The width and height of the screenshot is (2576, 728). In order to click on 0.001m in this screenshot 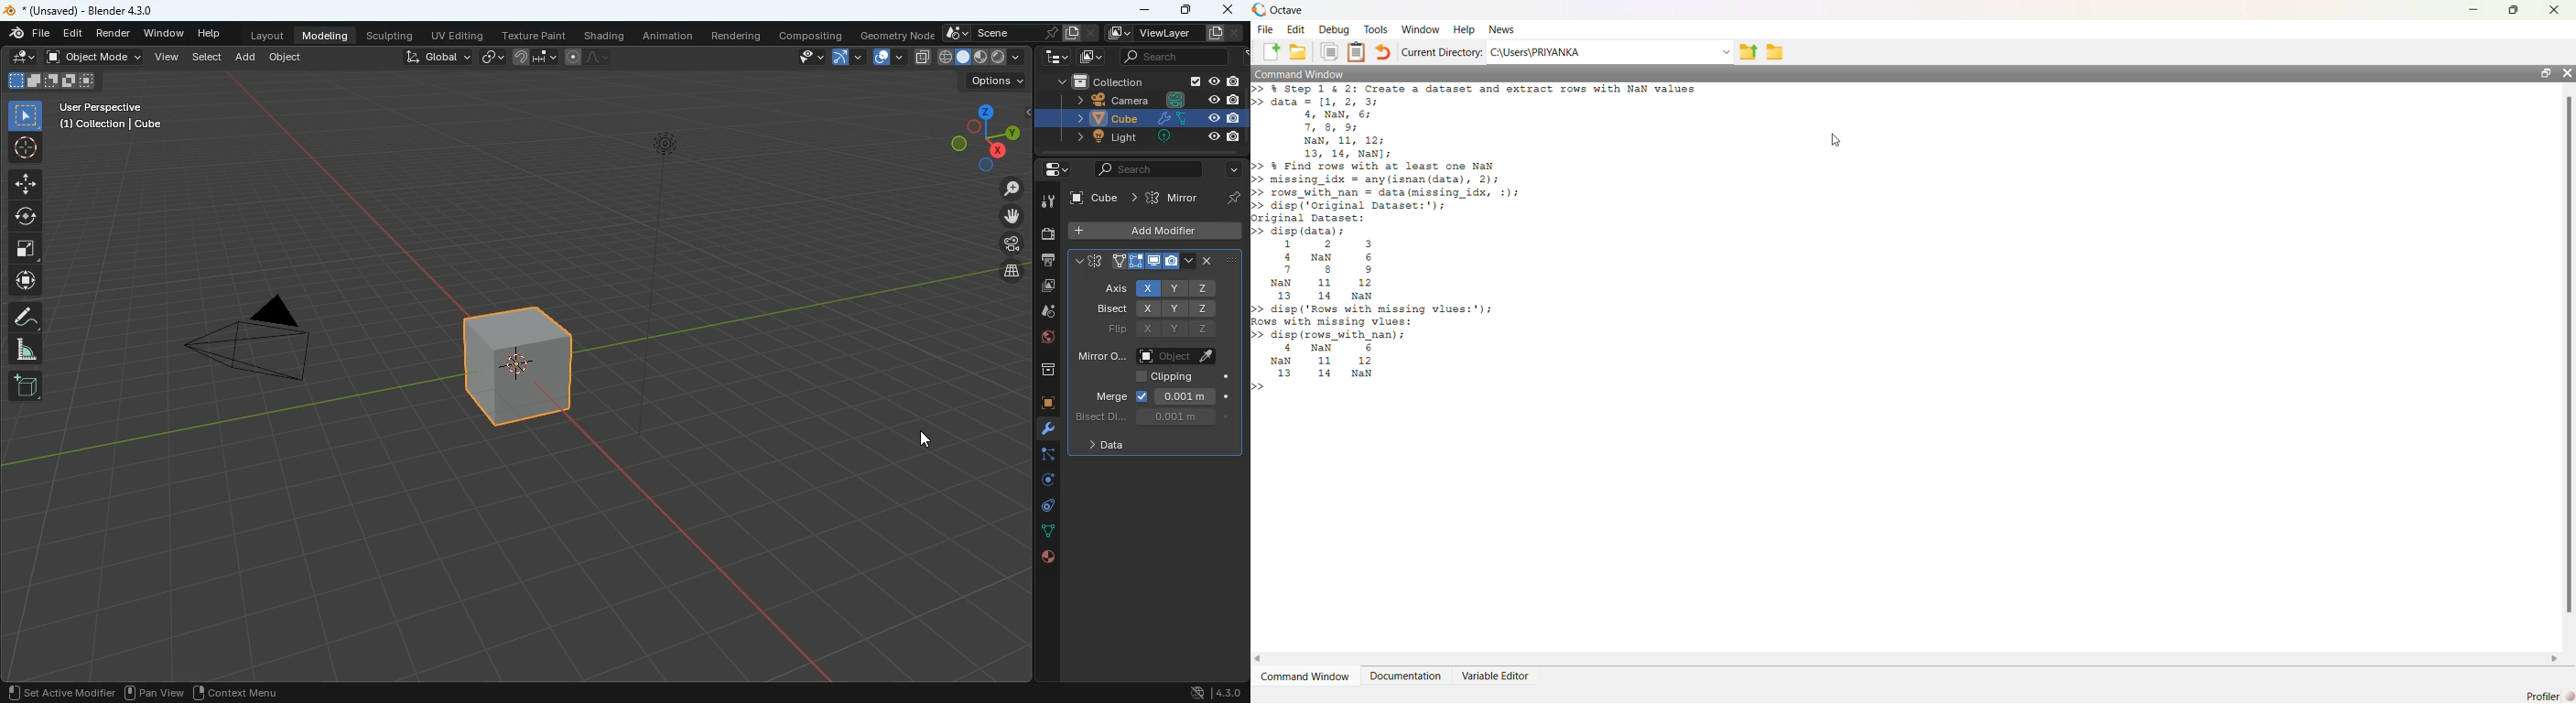, I will do `click(1195, 395)`.